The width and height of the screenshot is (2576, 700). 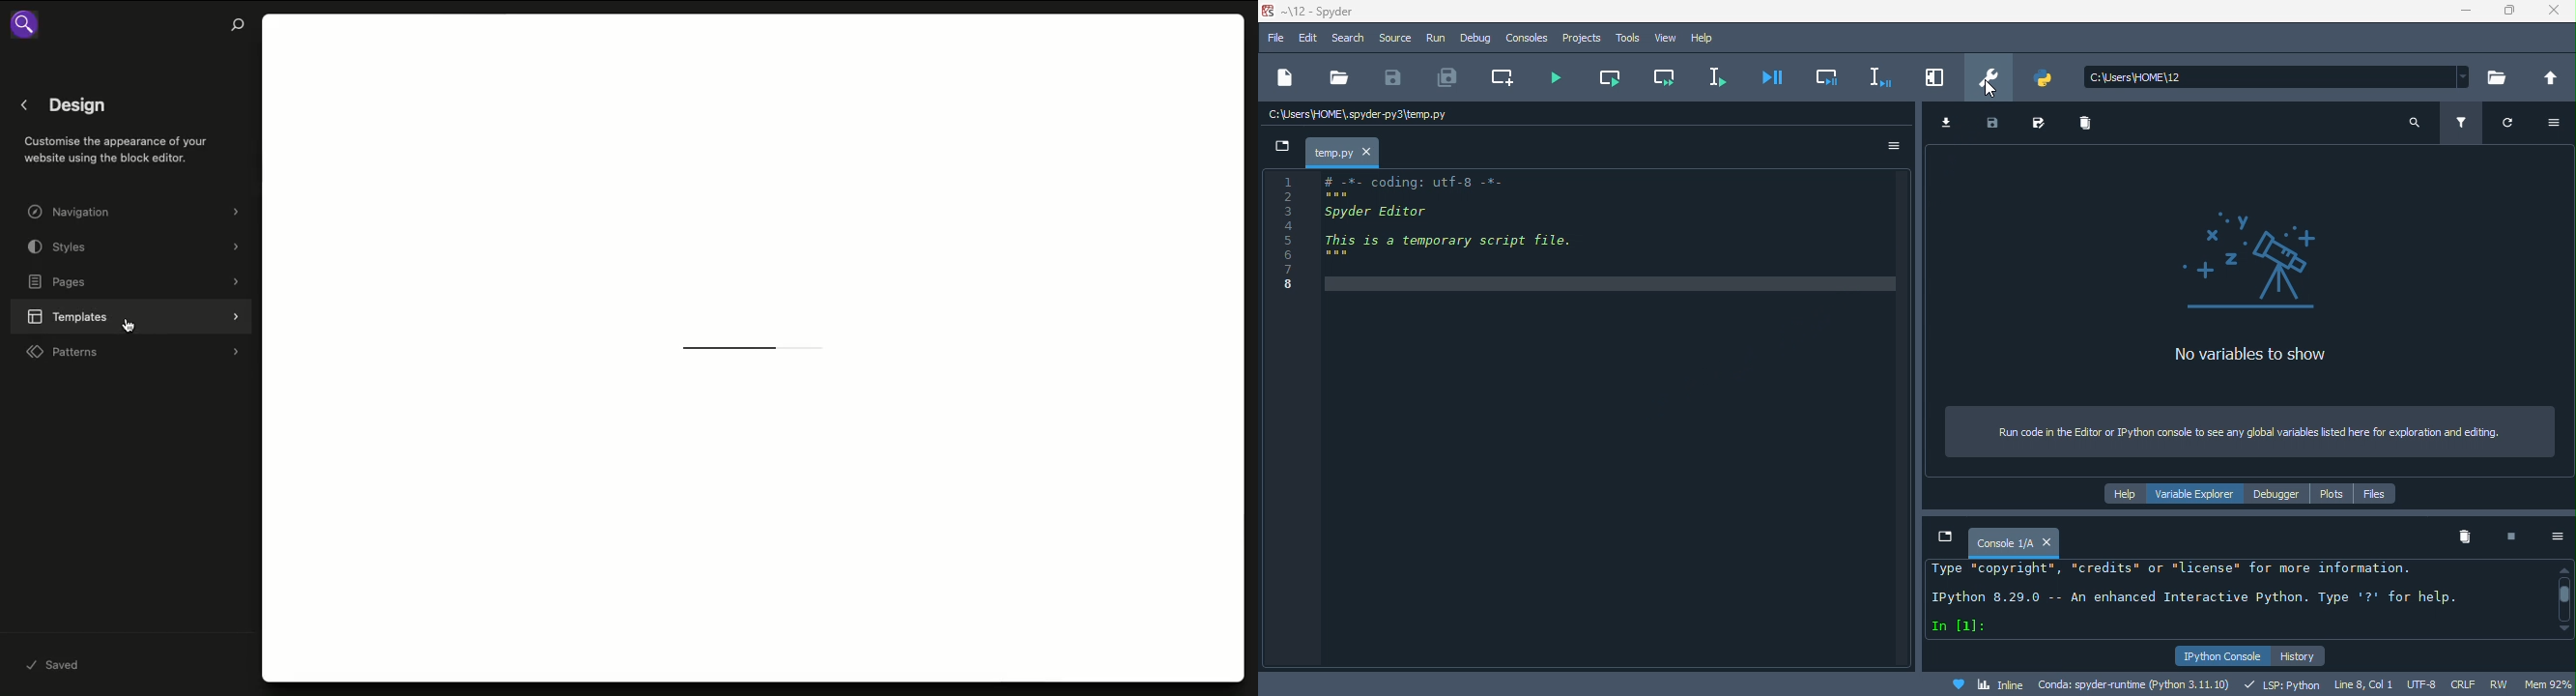 What do you see at coordinates (1507, 79) in the screenshot?
I see `create new cell` at bounding box center [1507, 79].